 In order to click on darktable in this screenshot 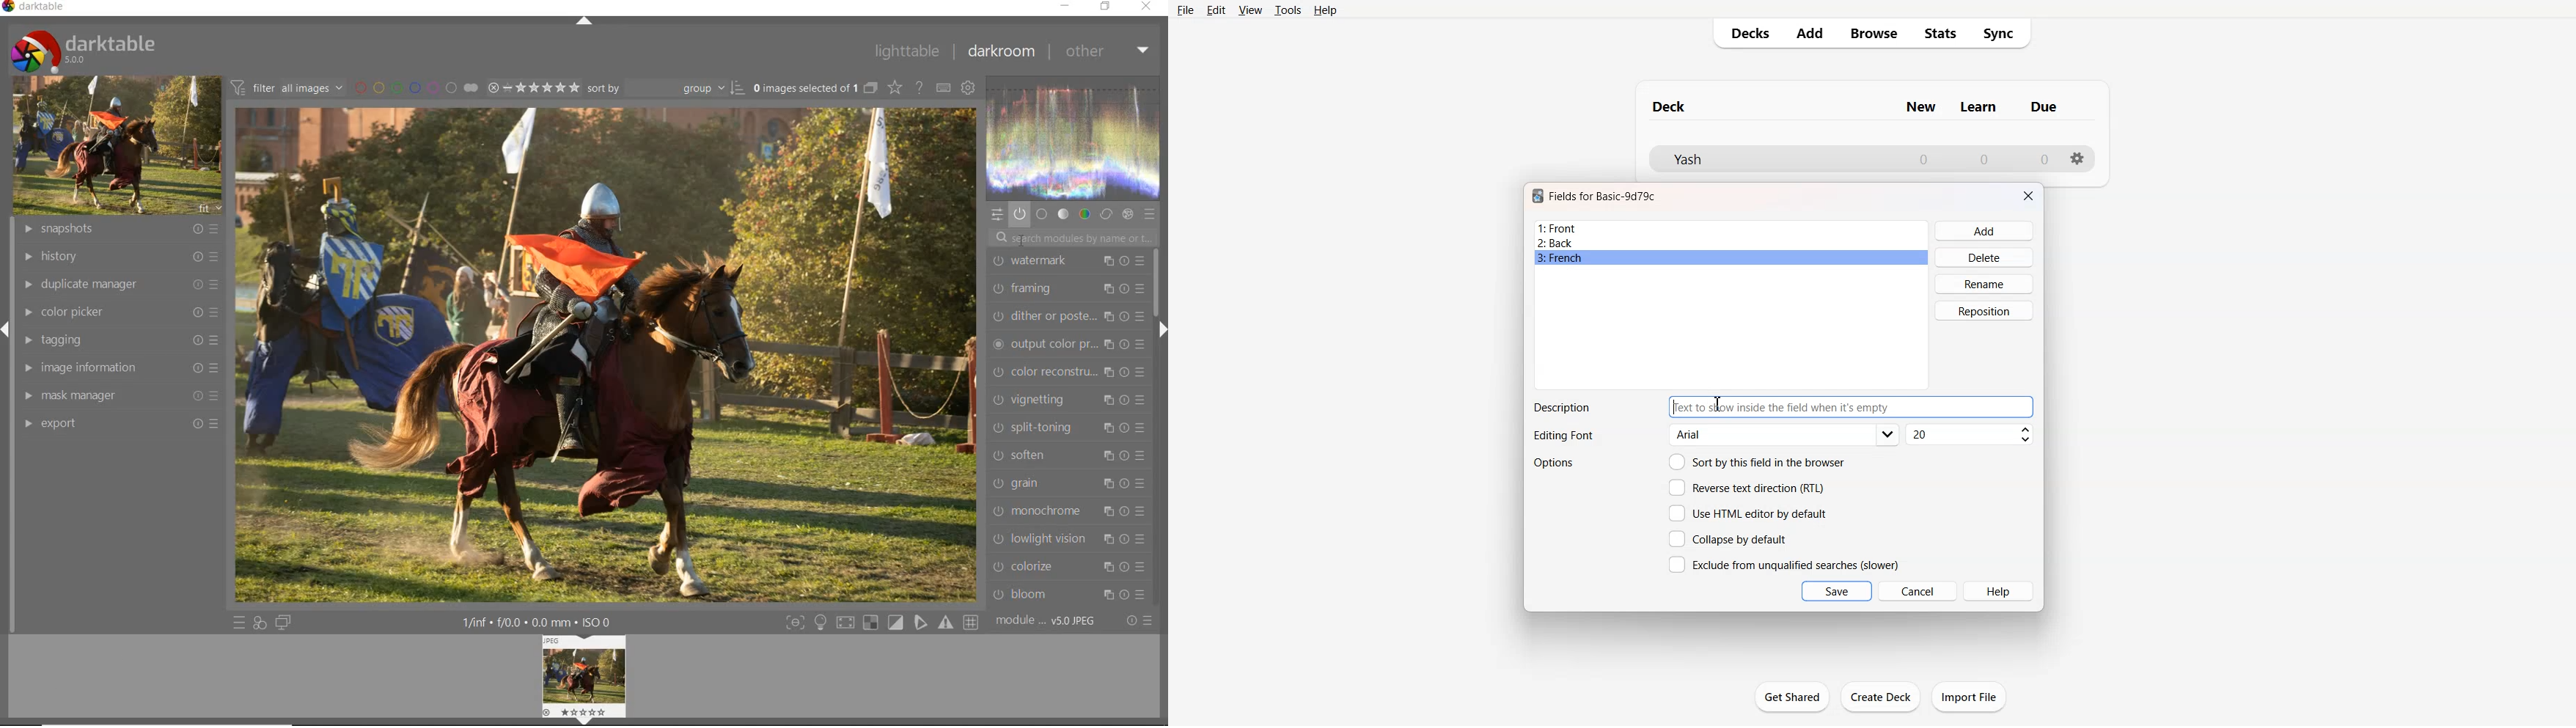, I will do `click(82, 48)`.